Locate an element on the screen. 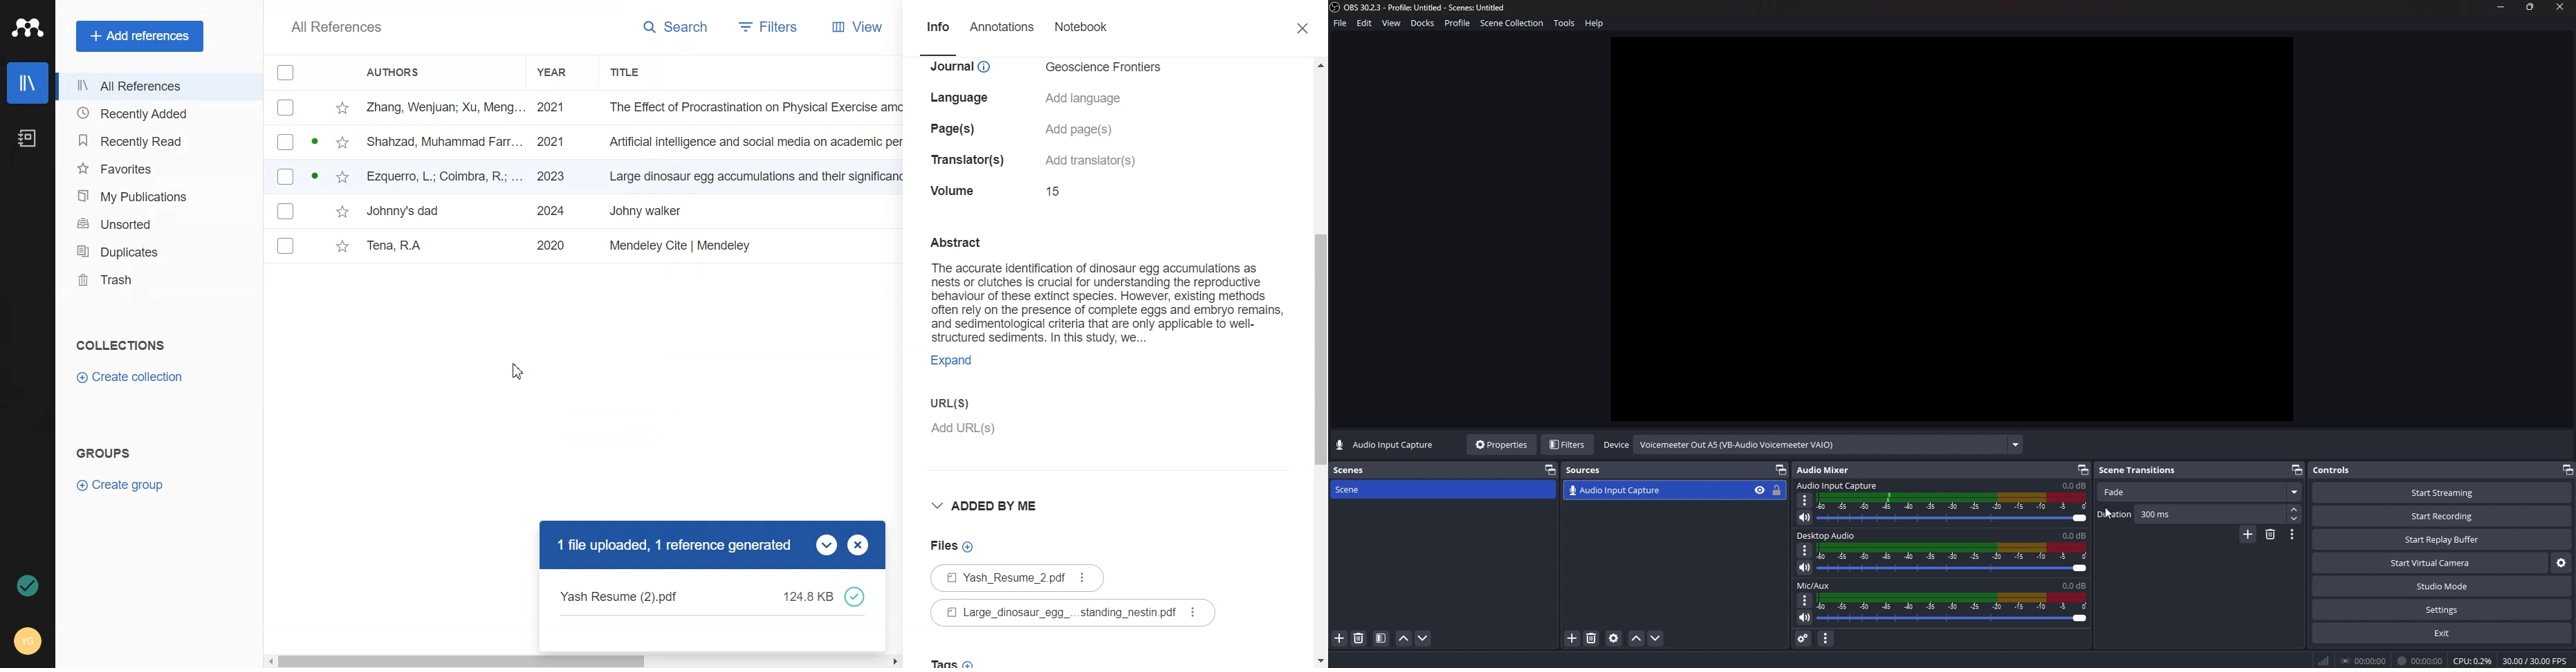  star is located at coordinates (343, 142).